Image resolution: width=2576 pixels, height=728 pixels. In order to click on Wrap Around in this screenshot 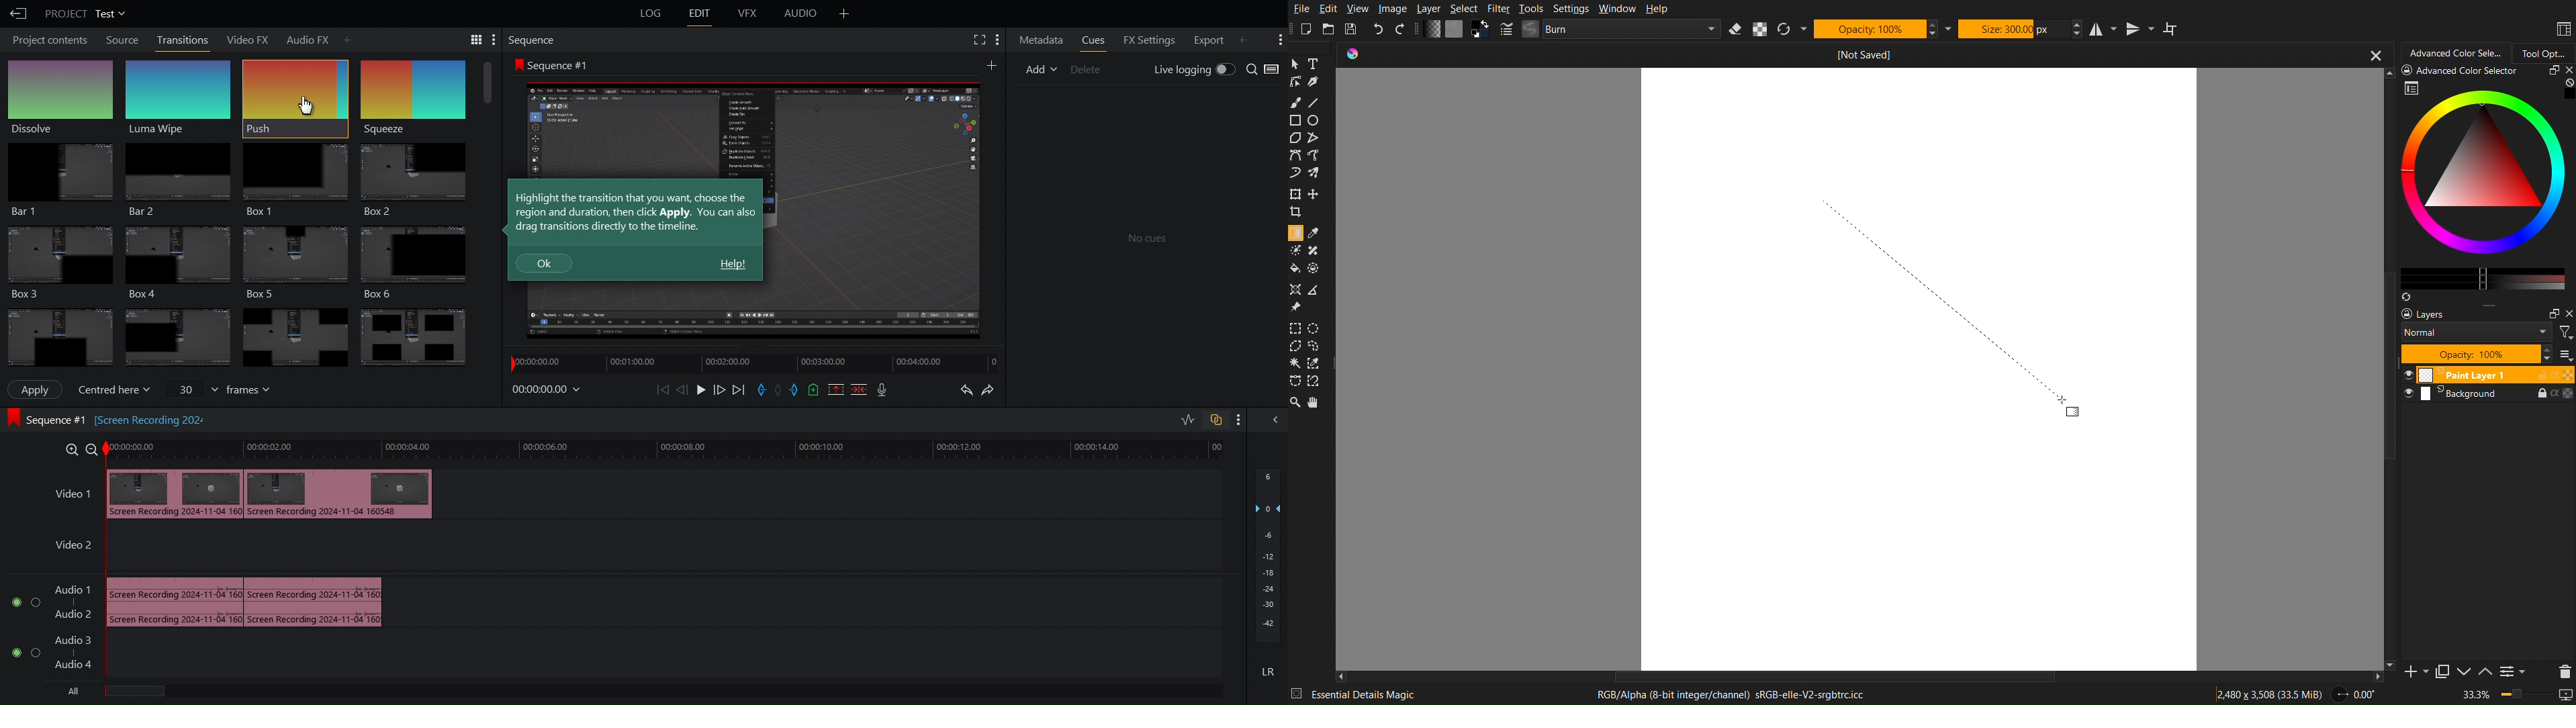, I will do `click(2170, 28)`.